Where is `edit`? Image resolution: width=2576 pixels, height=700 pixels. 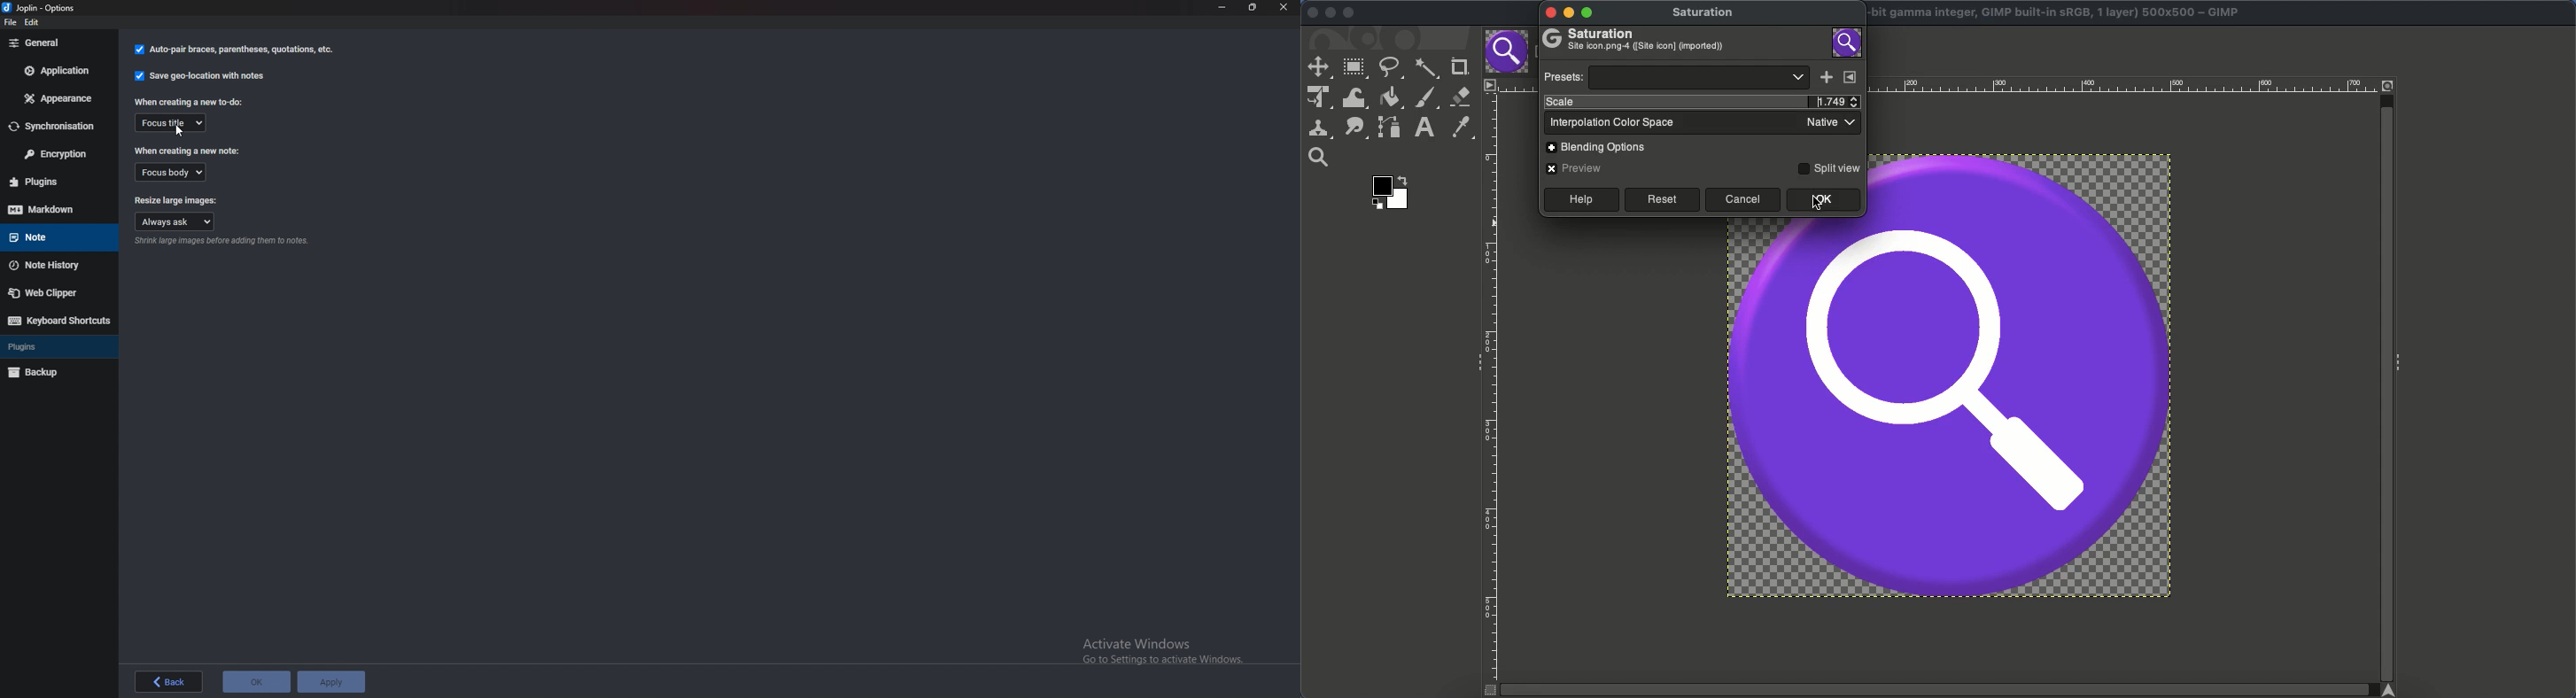 edit is located at coordinates (38, 22).